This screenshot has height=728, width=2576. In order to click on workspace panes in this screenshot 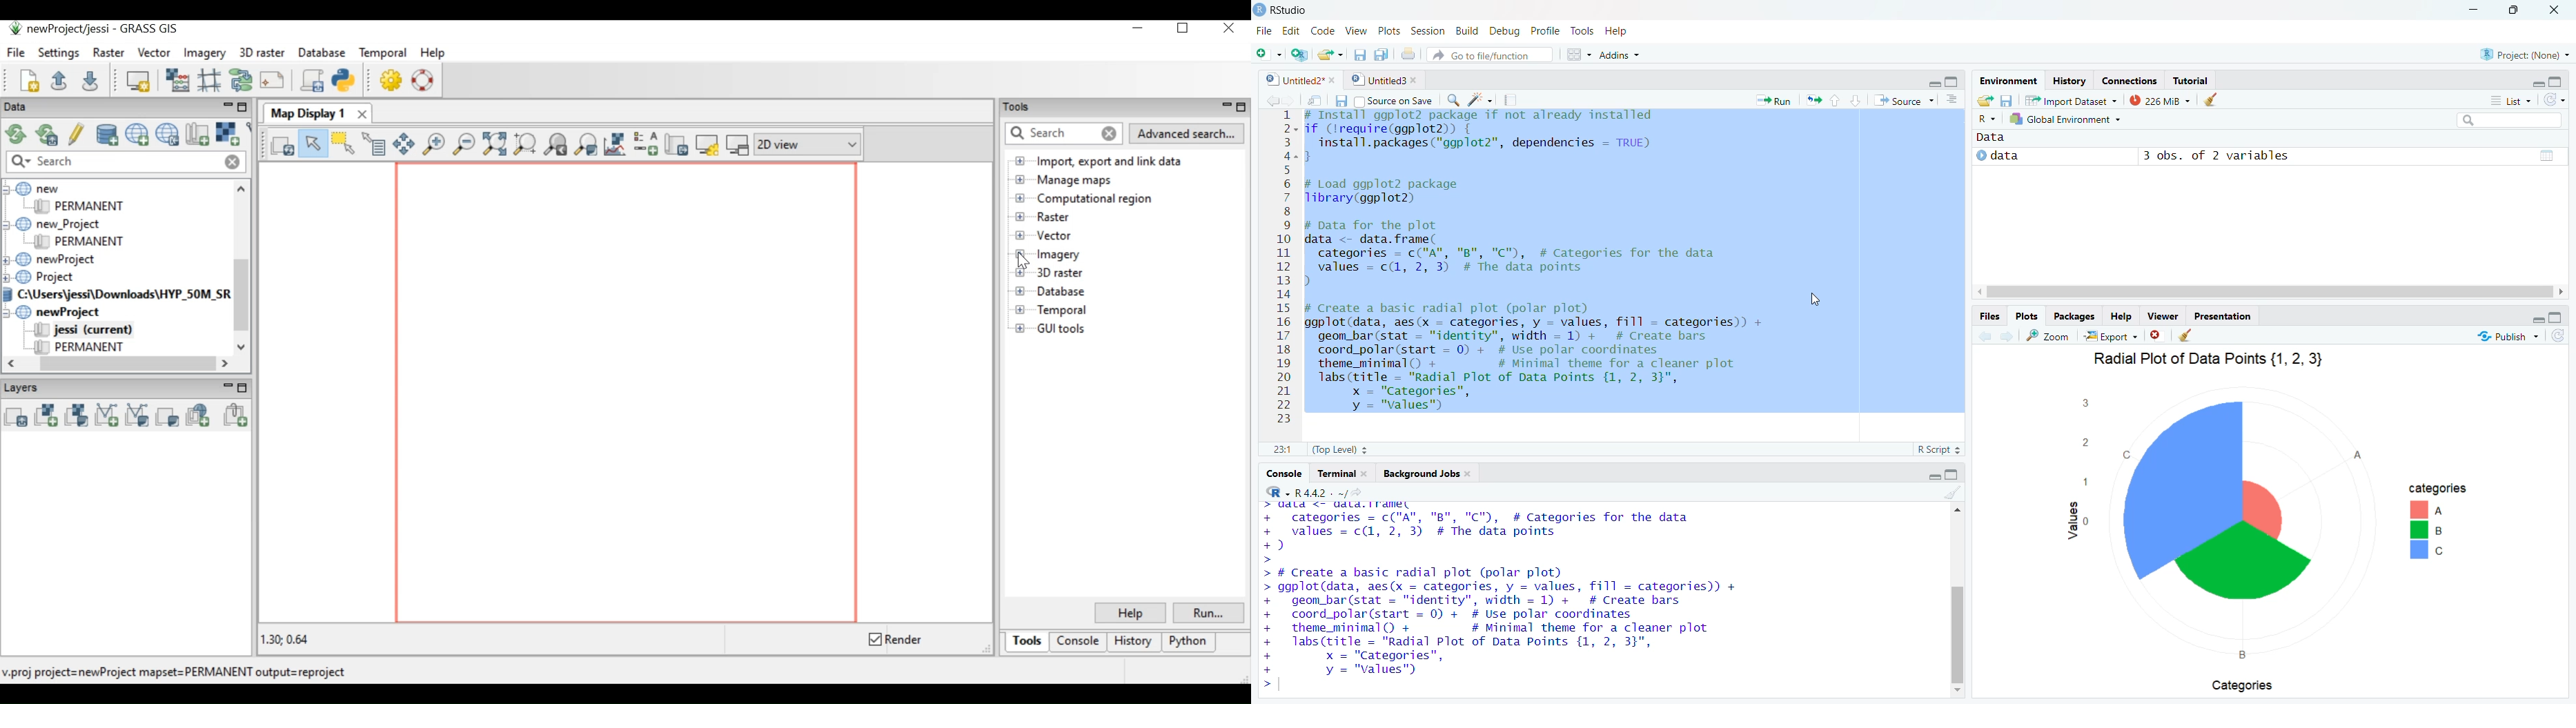, I will do `click(1581, 54)`.